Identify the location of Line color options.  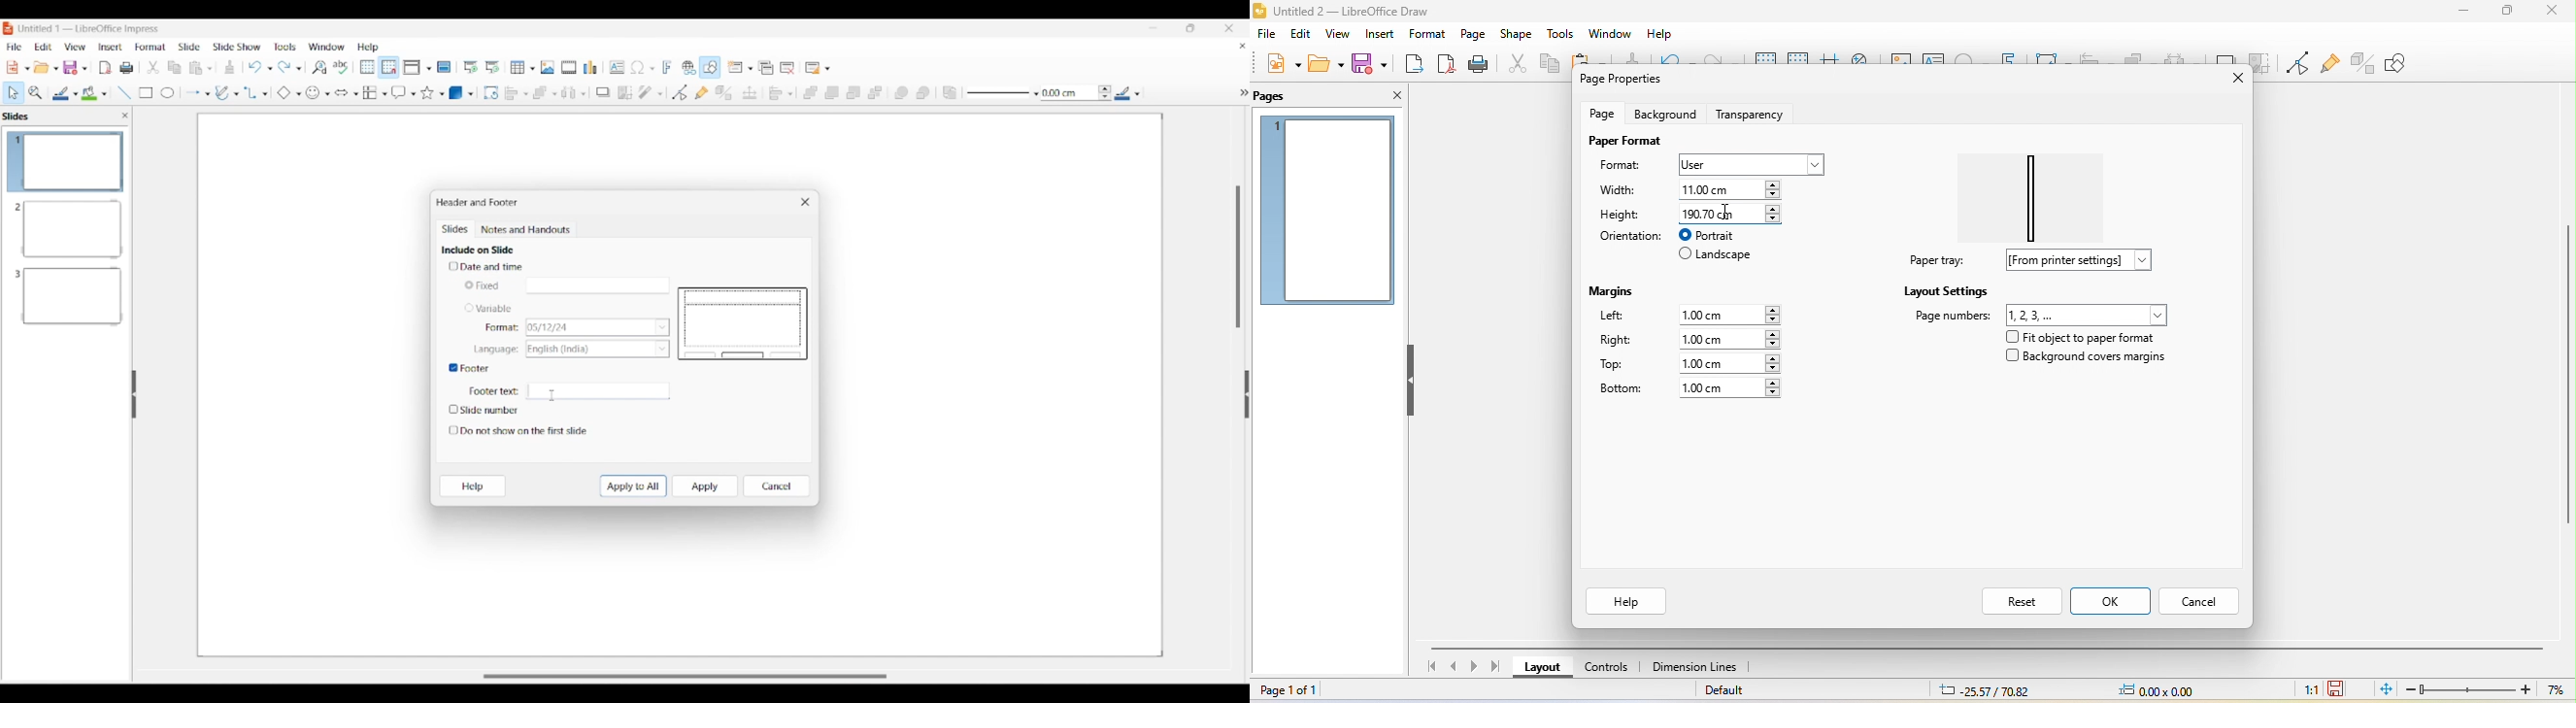
(1127, 92).